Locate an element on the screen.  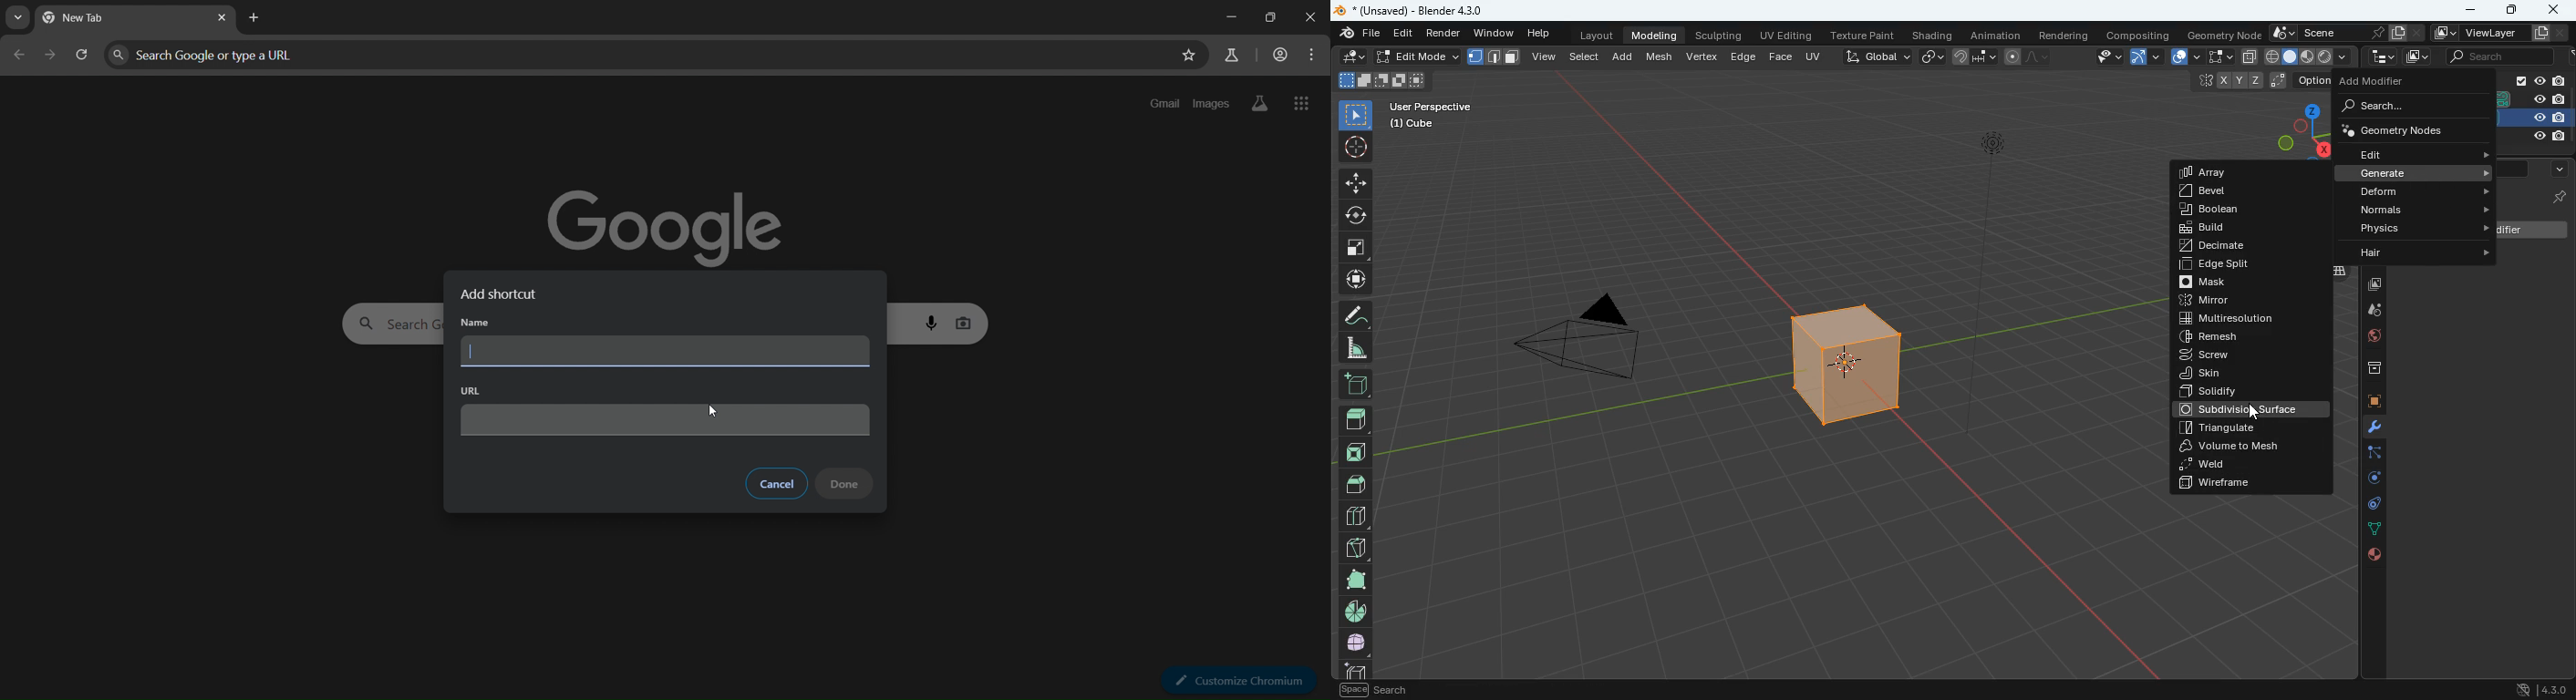
restore down is located at coordinates (1267, 19).